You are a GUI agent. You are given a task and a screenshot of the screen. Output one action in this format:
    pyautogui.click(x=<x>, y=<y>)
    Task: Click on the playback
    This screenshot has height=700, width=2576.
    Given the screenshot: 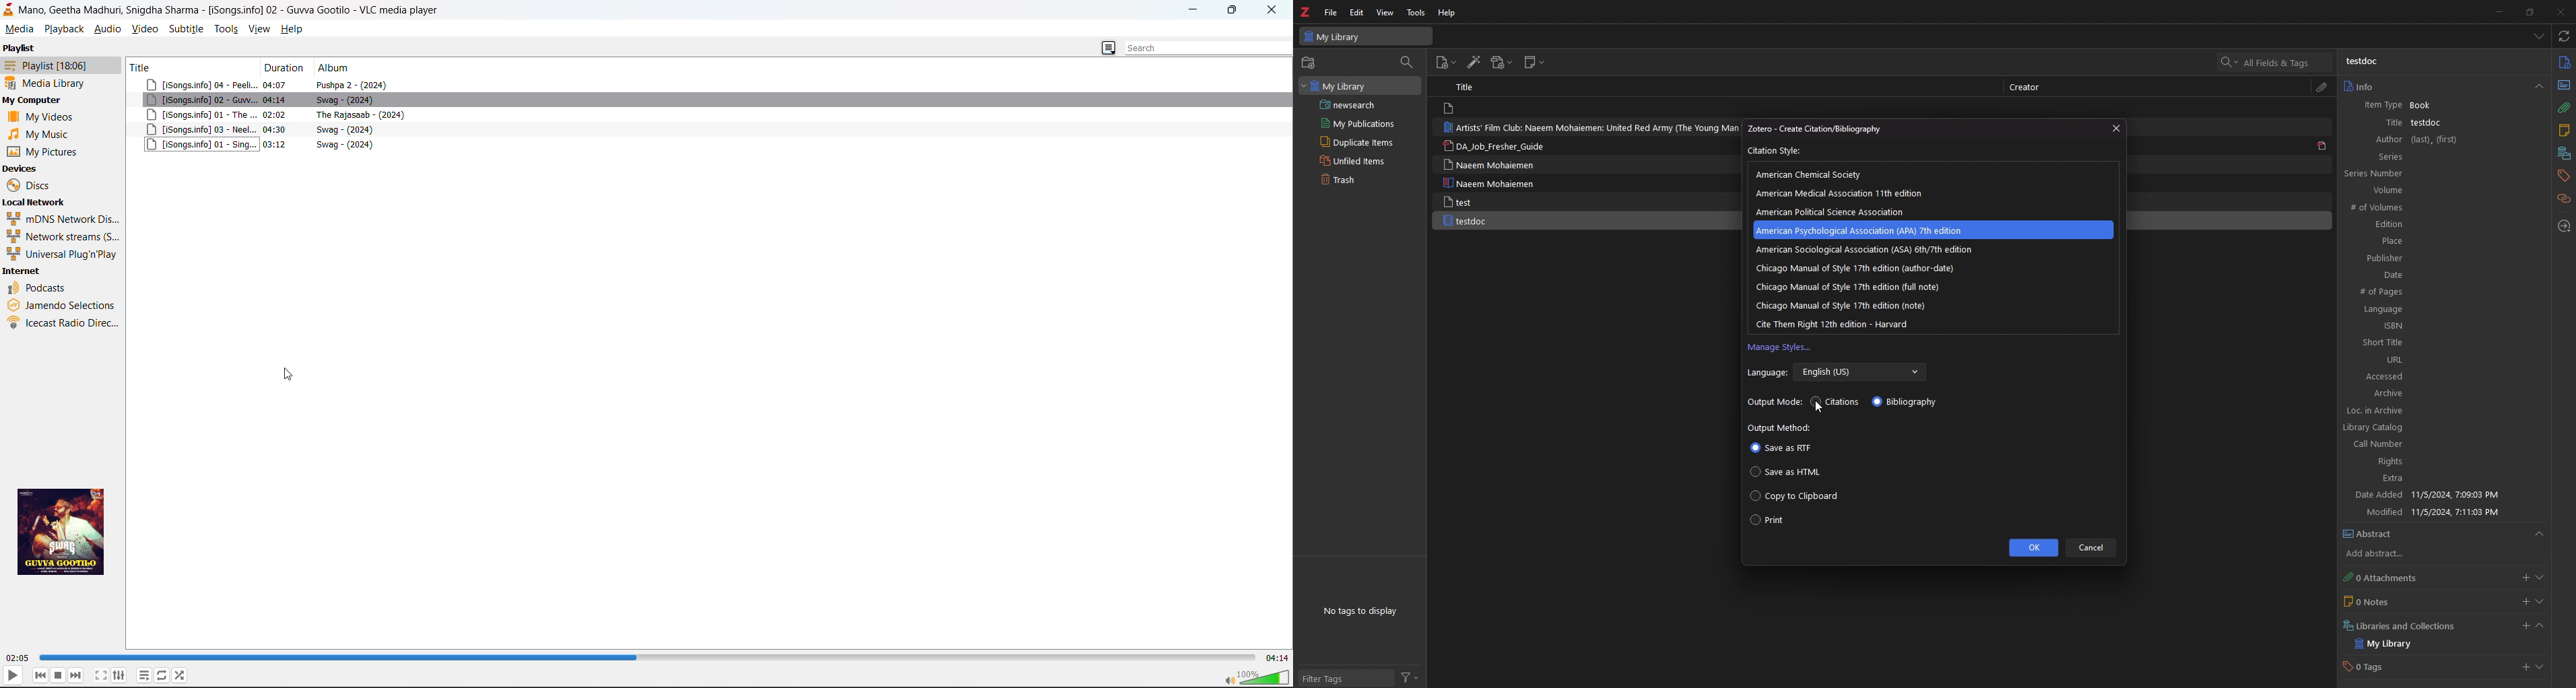 What is the action you would take?
    pyautogui.click(x=64, y=30)
    